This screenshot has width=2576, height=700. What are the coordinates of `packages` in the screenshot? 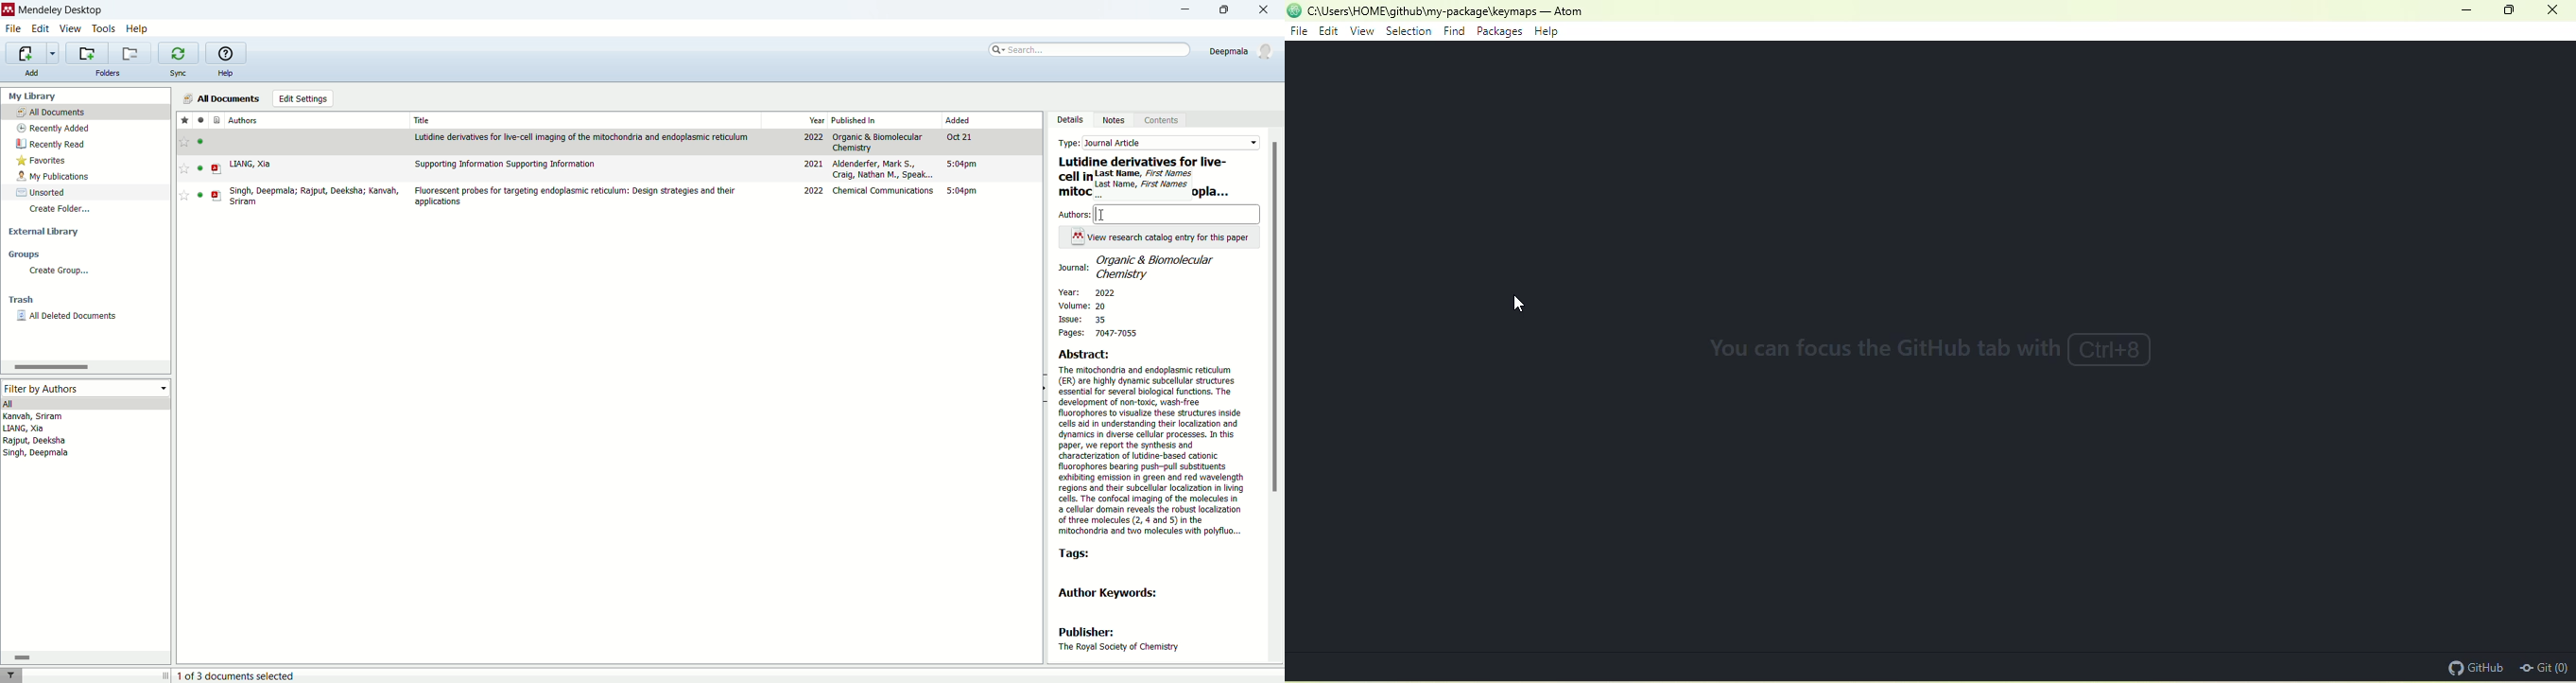 It's located at (1498, 32).